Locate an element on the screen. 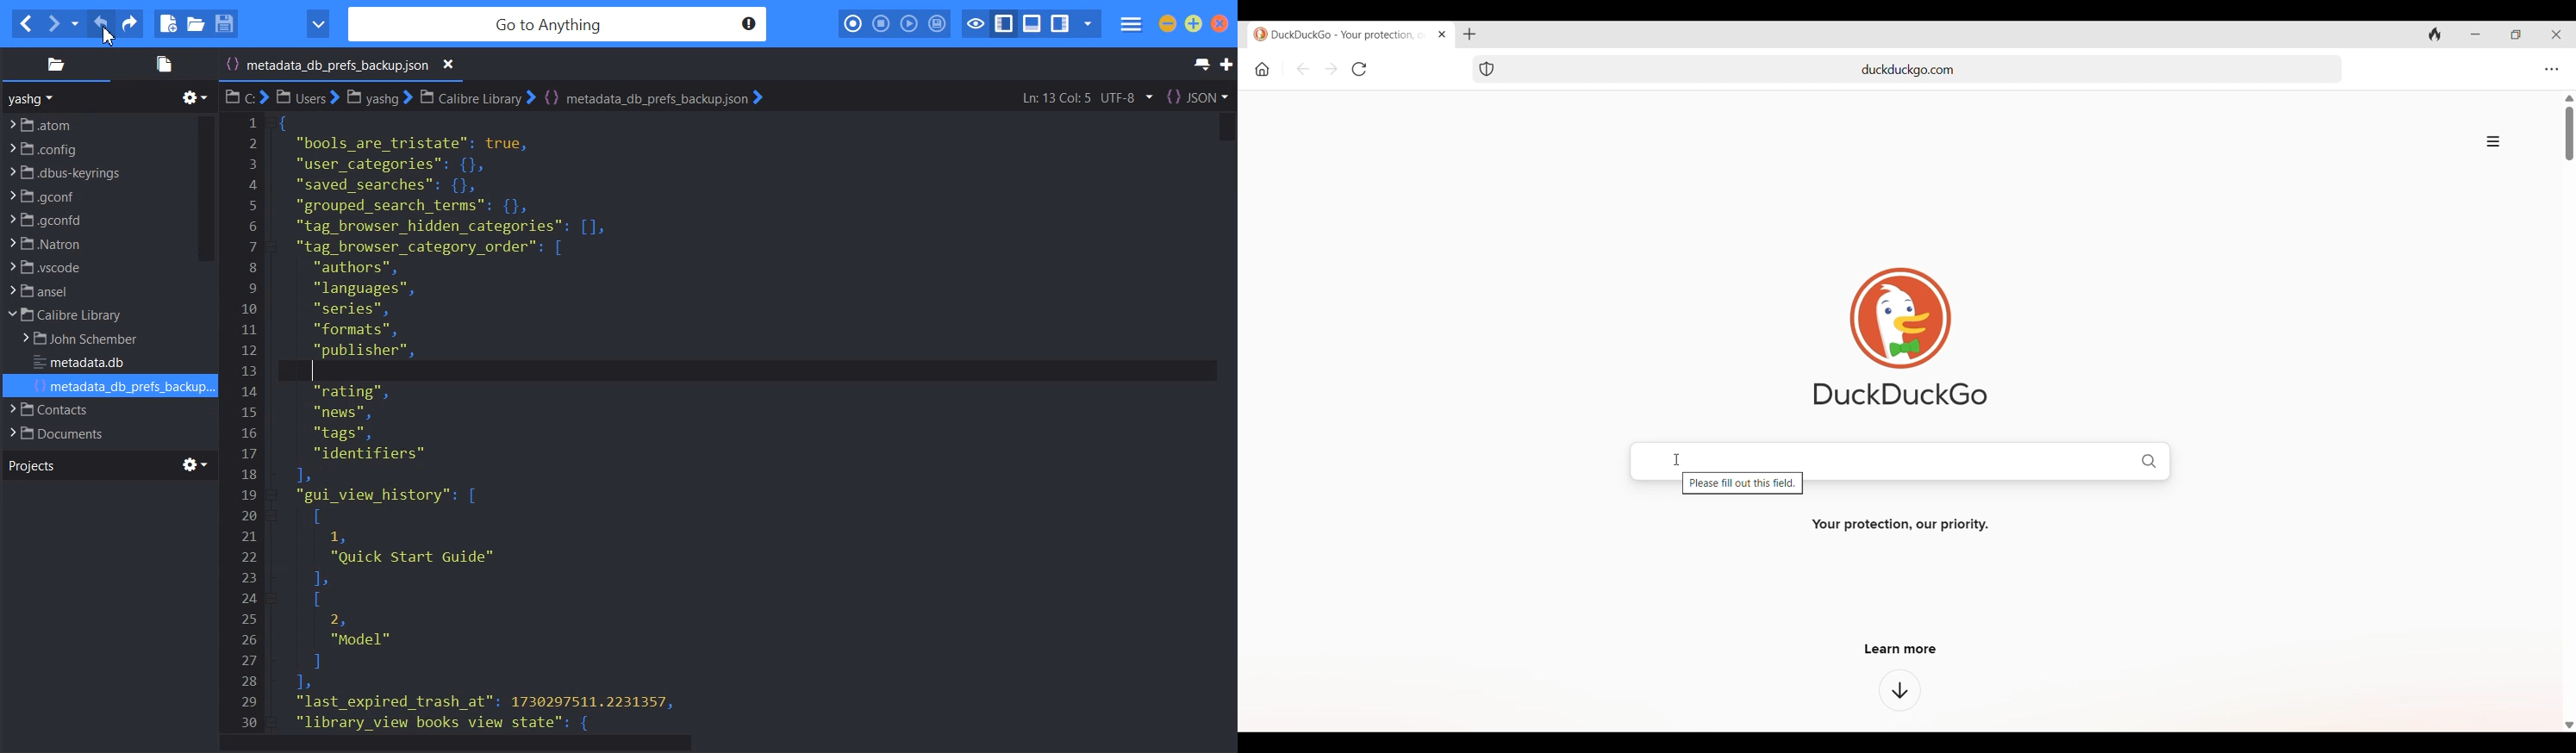 The image size is (2576, 756). yashg is located at coordinates (34, 98).